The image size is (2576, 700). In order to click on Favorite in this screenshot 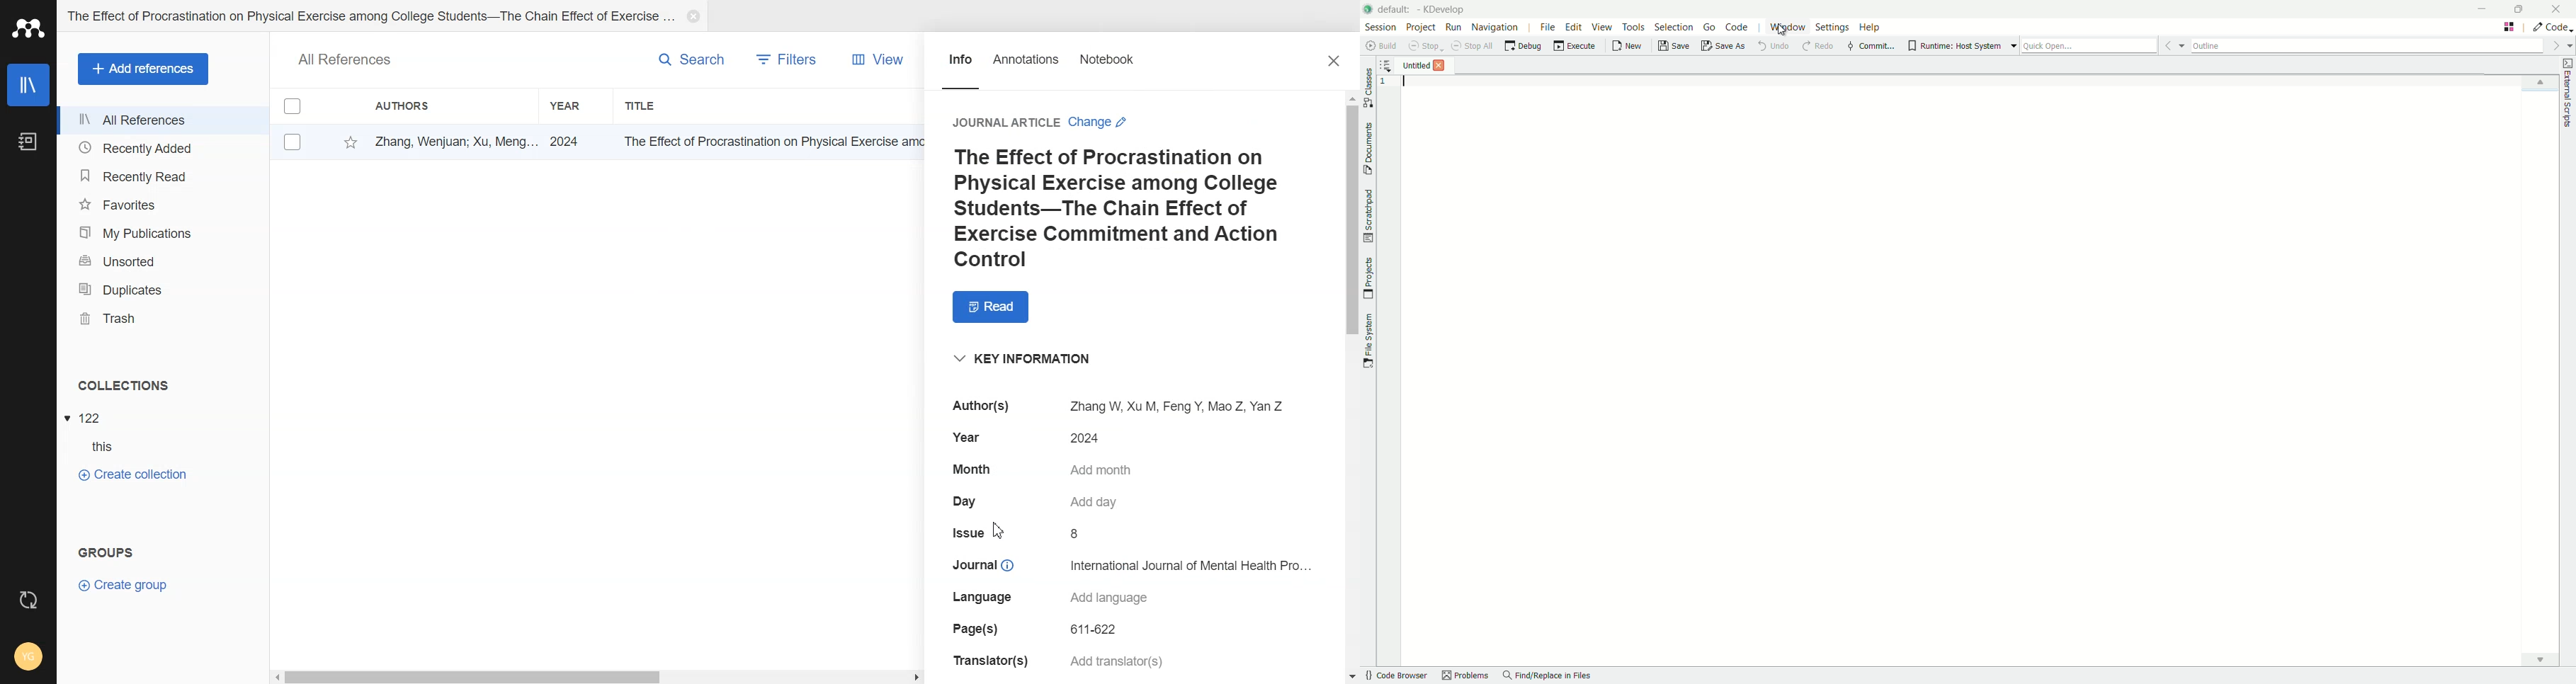, I will do `click(348, 142)`.